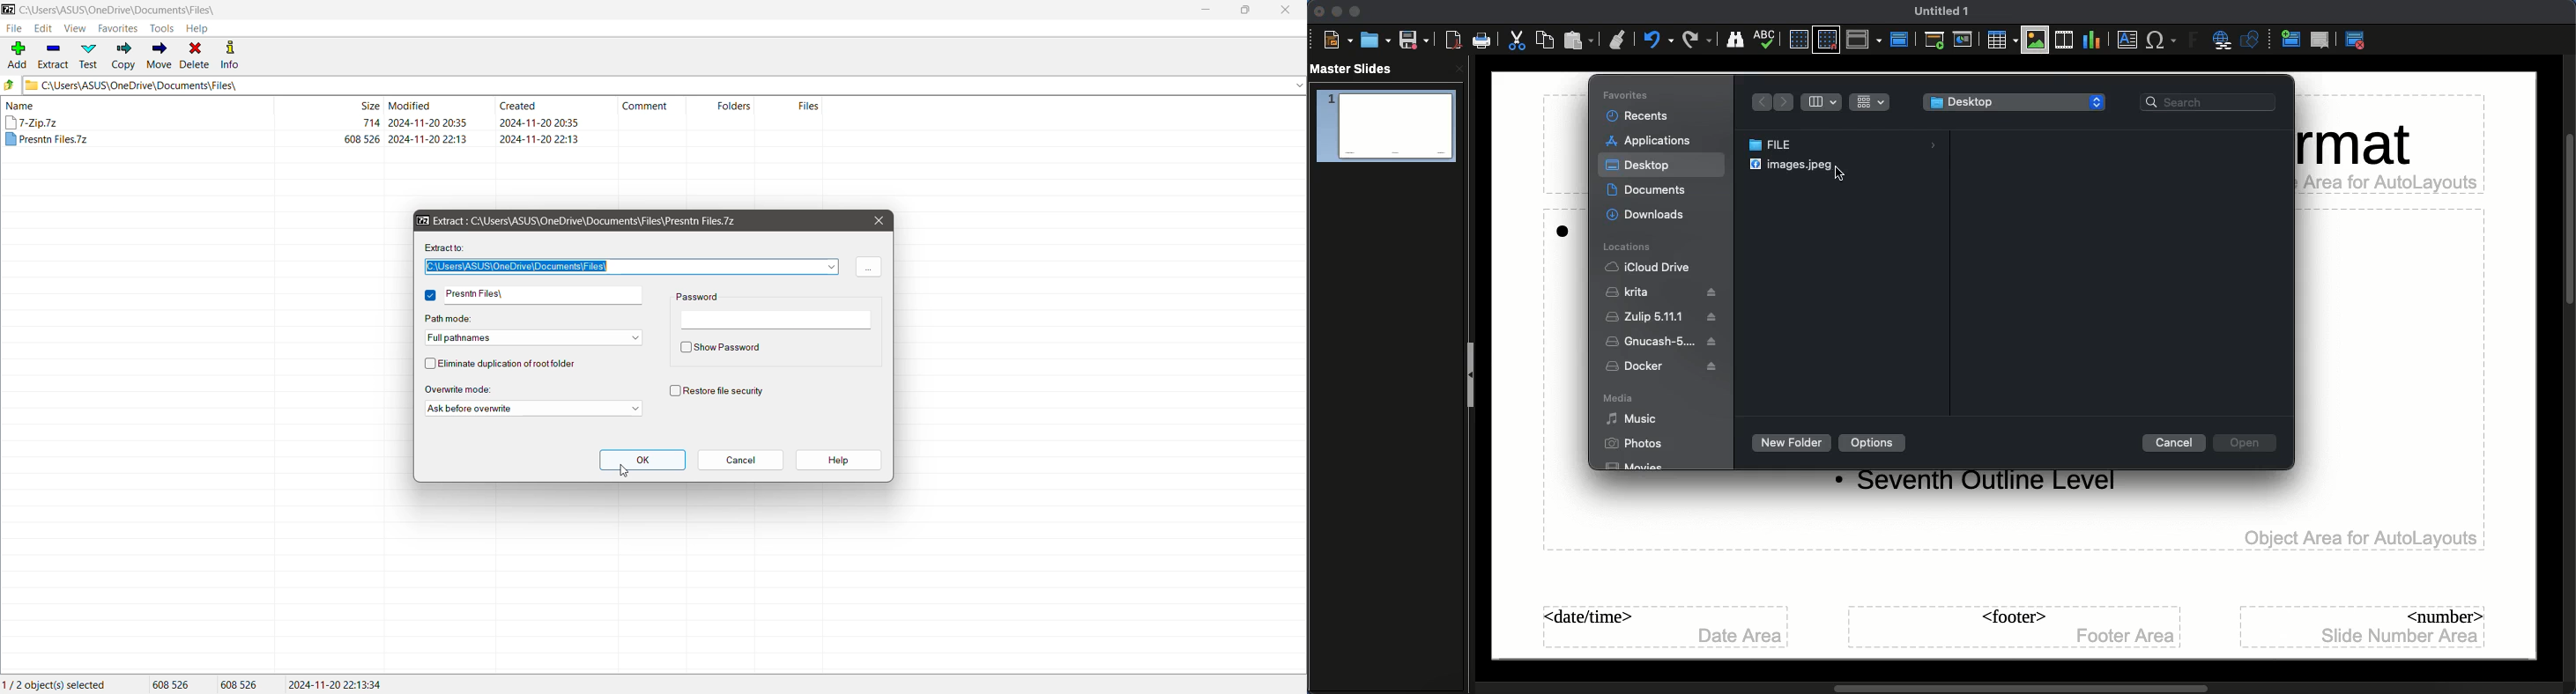  What do you see at coordinates (160, 56) in the screenshot?
I see `Move` at bounding box center [160, 56].